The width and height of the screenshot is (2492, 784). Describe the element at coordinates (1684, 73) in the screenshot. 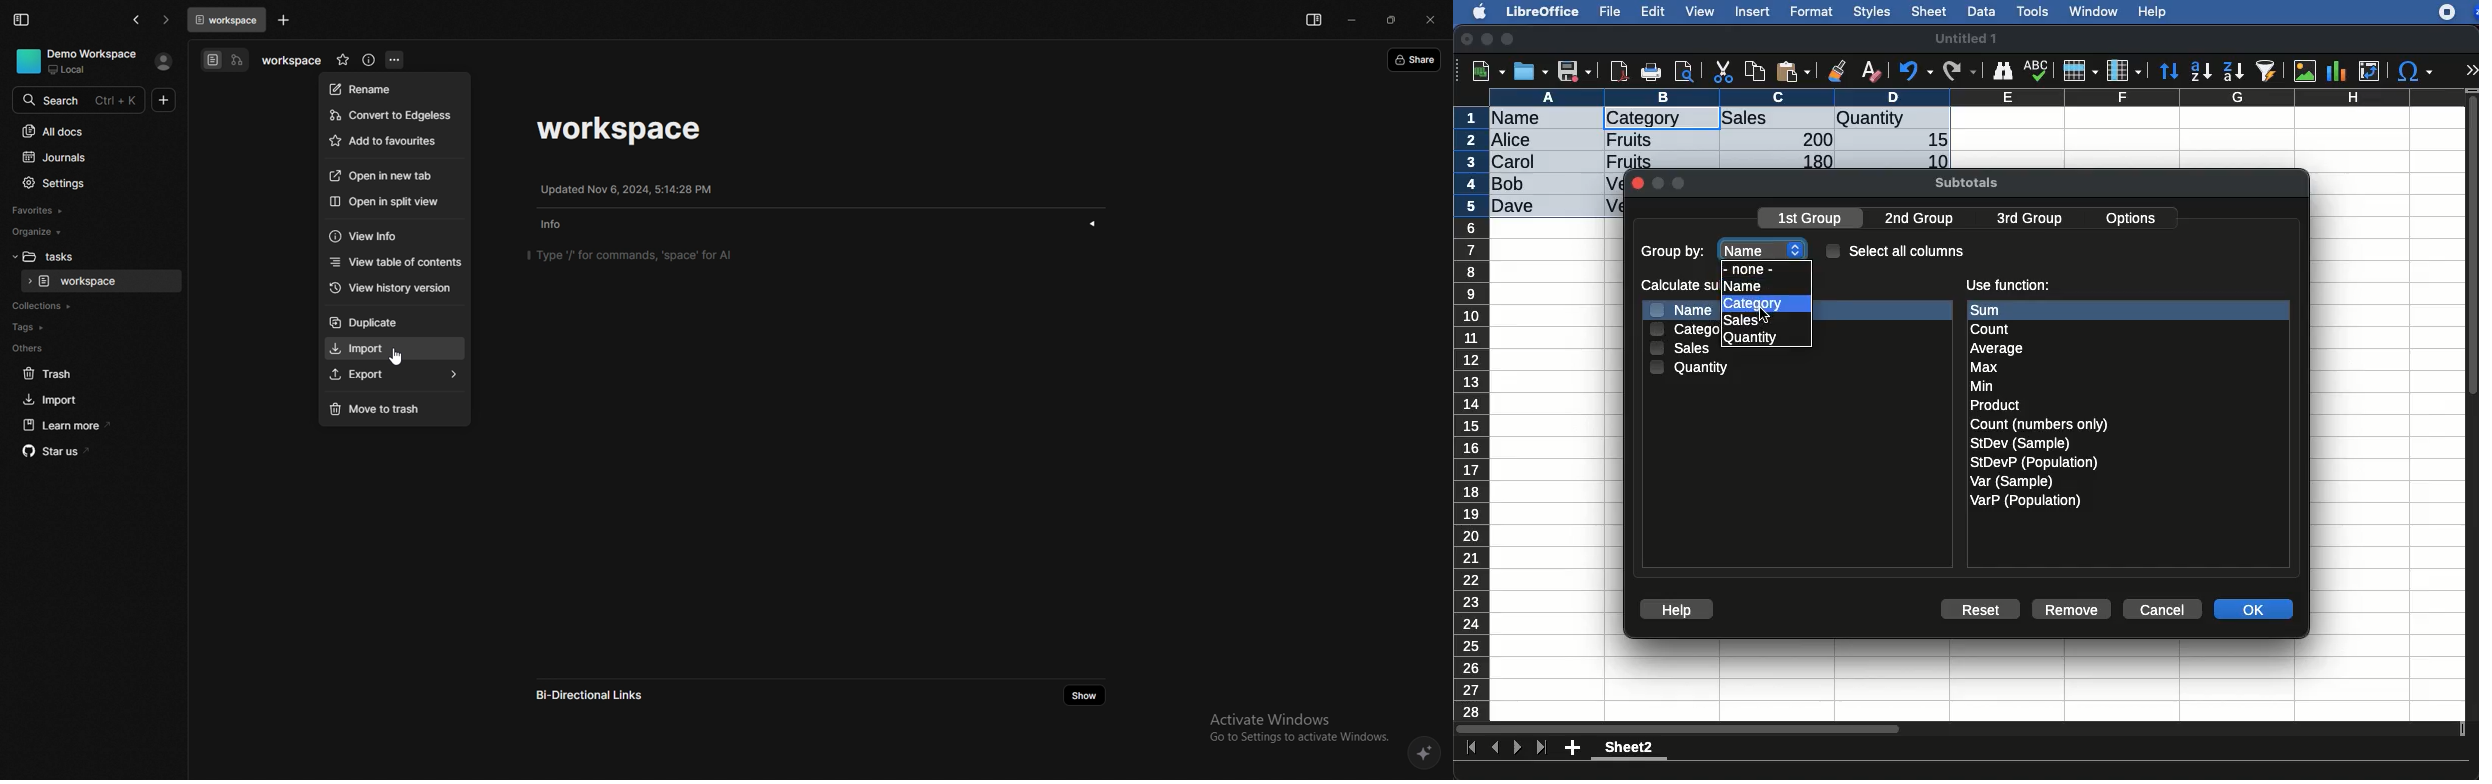

I see `print preview` at that location.